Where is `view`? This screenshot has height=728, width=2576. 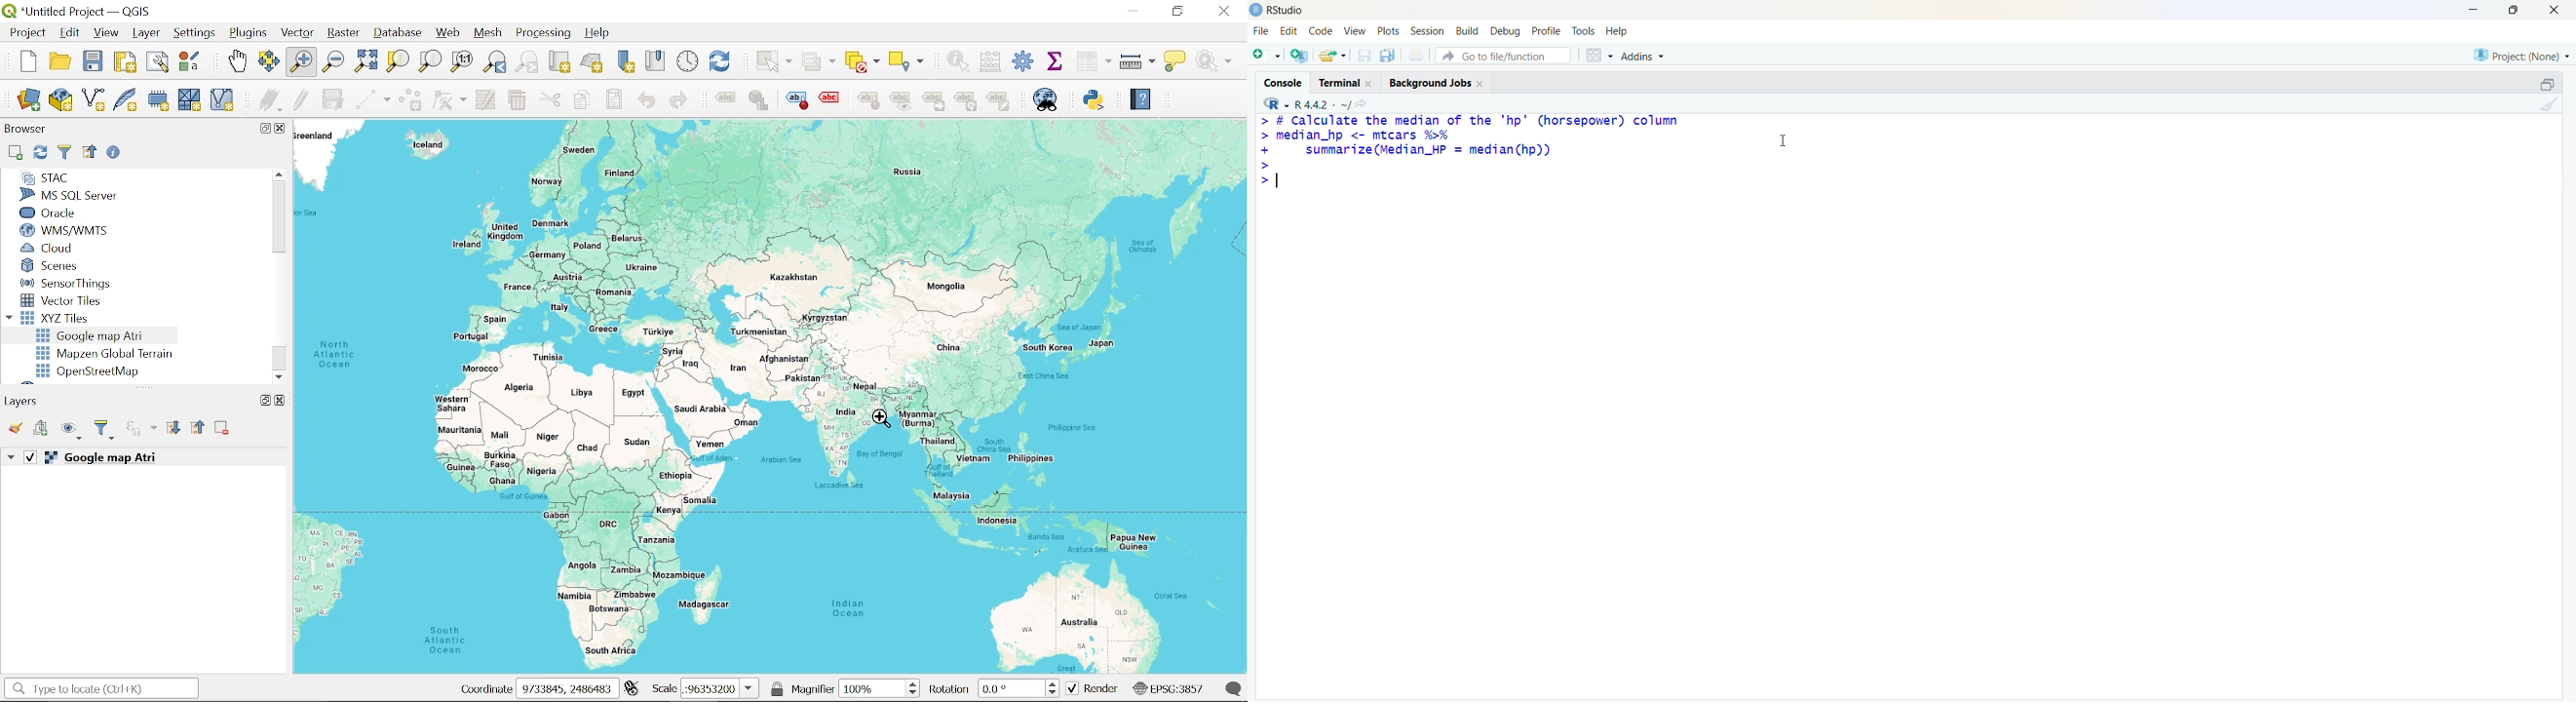
view is located at coordinates (1356, 32).